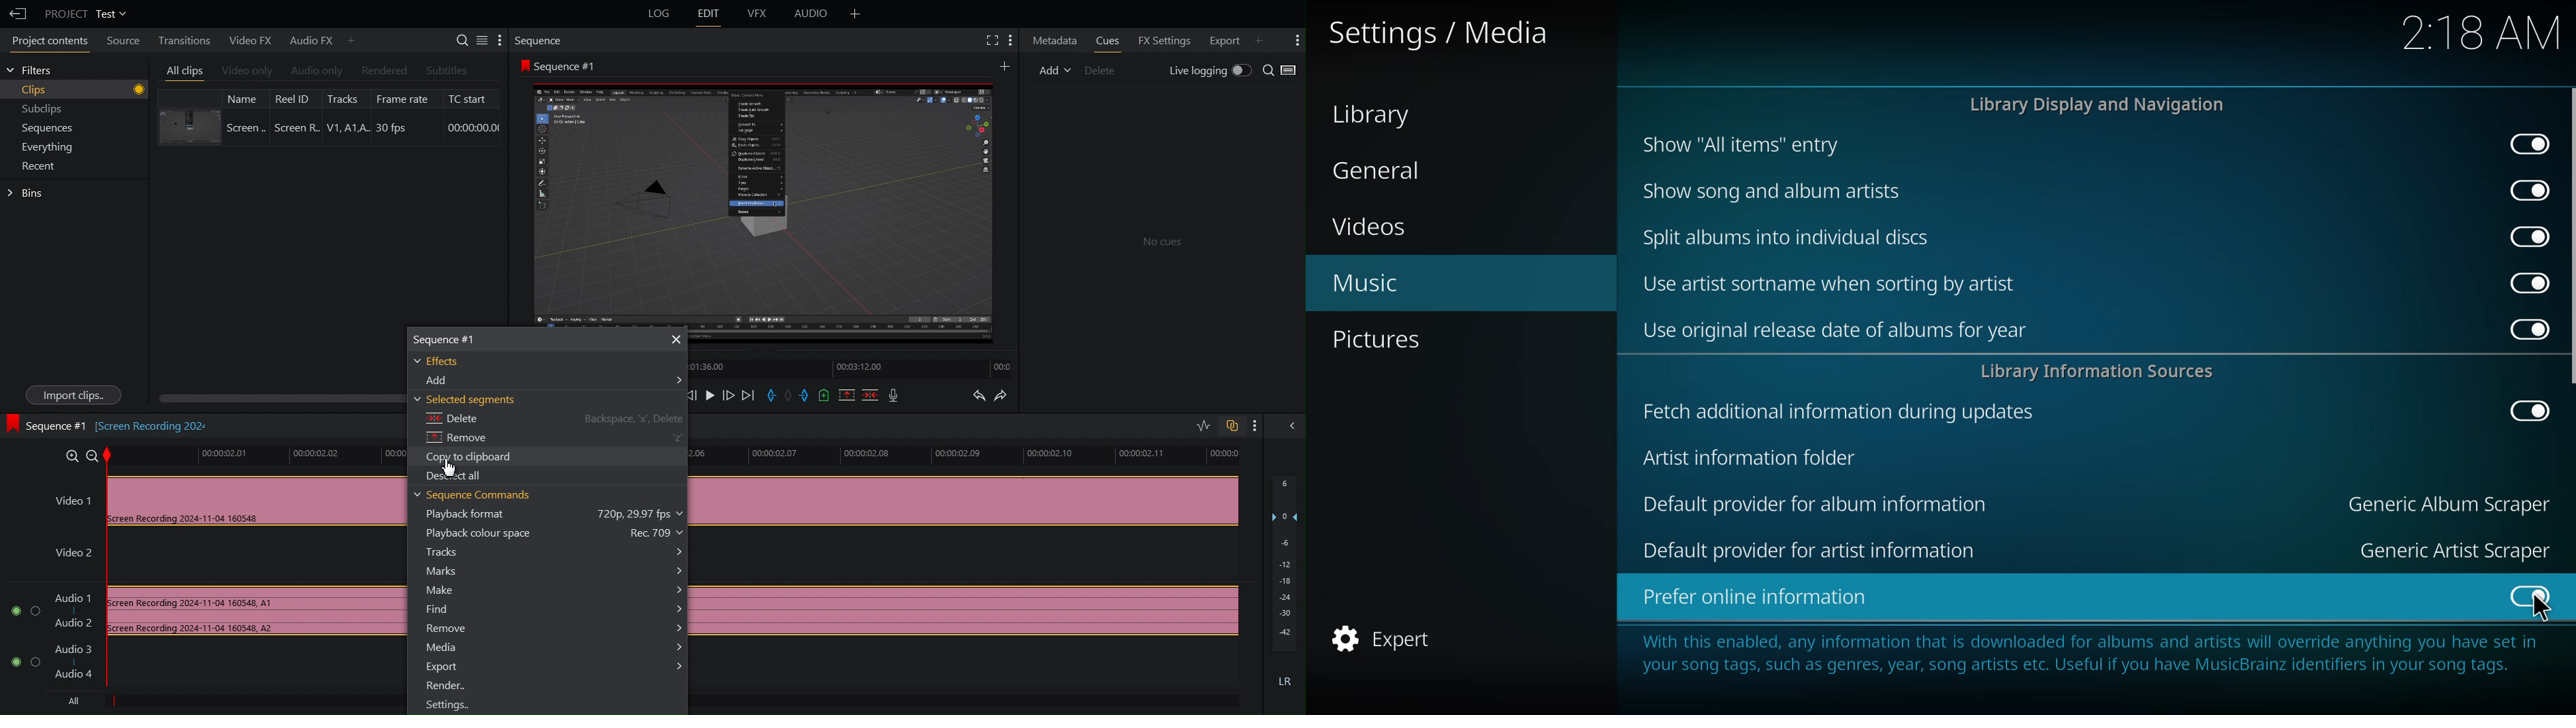 This screenshot has height=728, width=2576. What do you see at coordinates (758, 14) in the screenshot?
I see `VFX` at bounding box center [758, 14].